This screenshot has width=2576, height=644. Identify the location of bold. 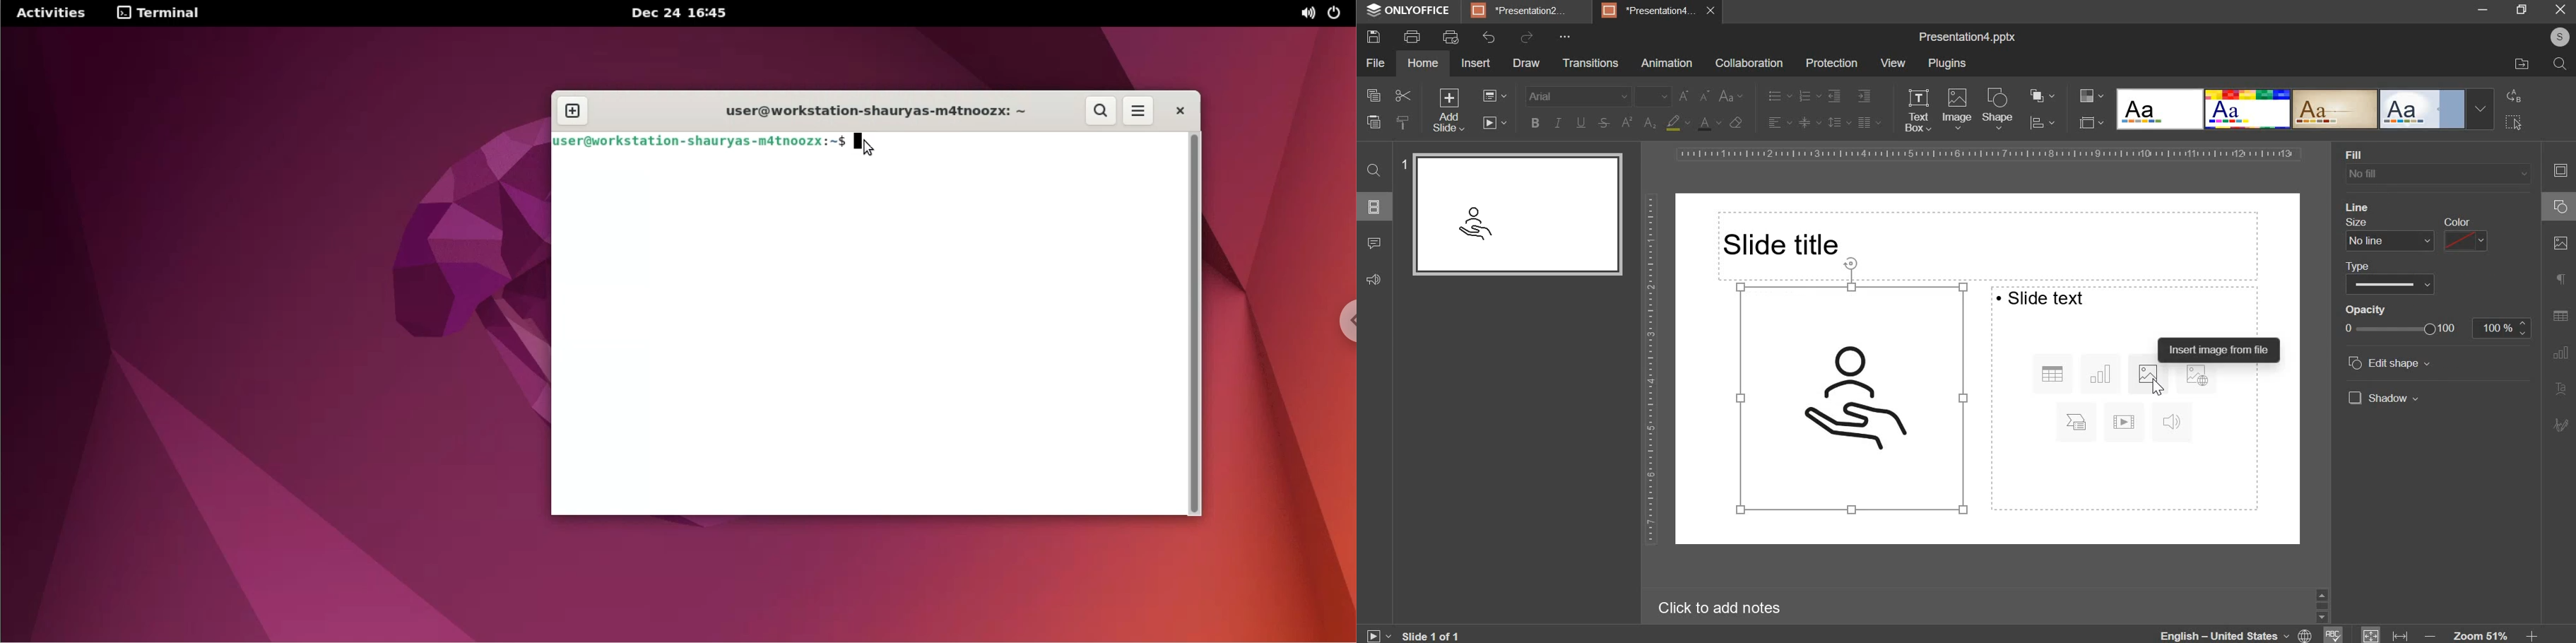
(1535, 122).